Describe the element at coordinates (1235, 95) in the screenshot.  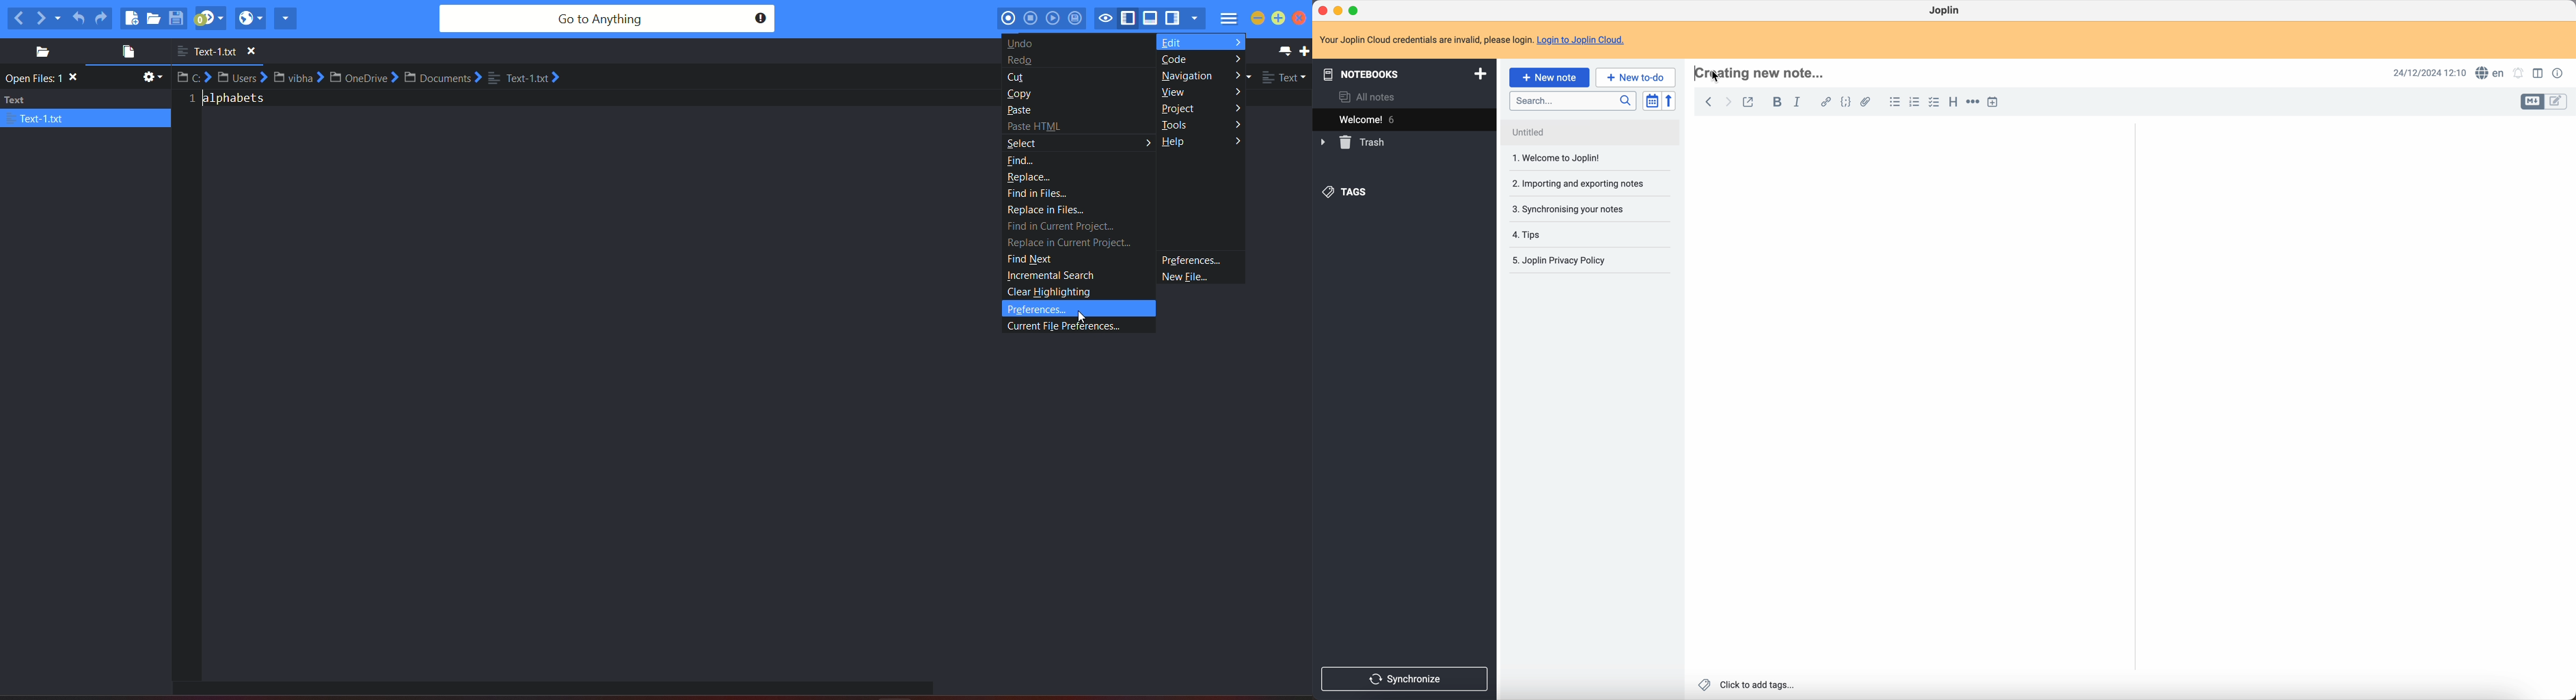
I see `arrows` at that location.